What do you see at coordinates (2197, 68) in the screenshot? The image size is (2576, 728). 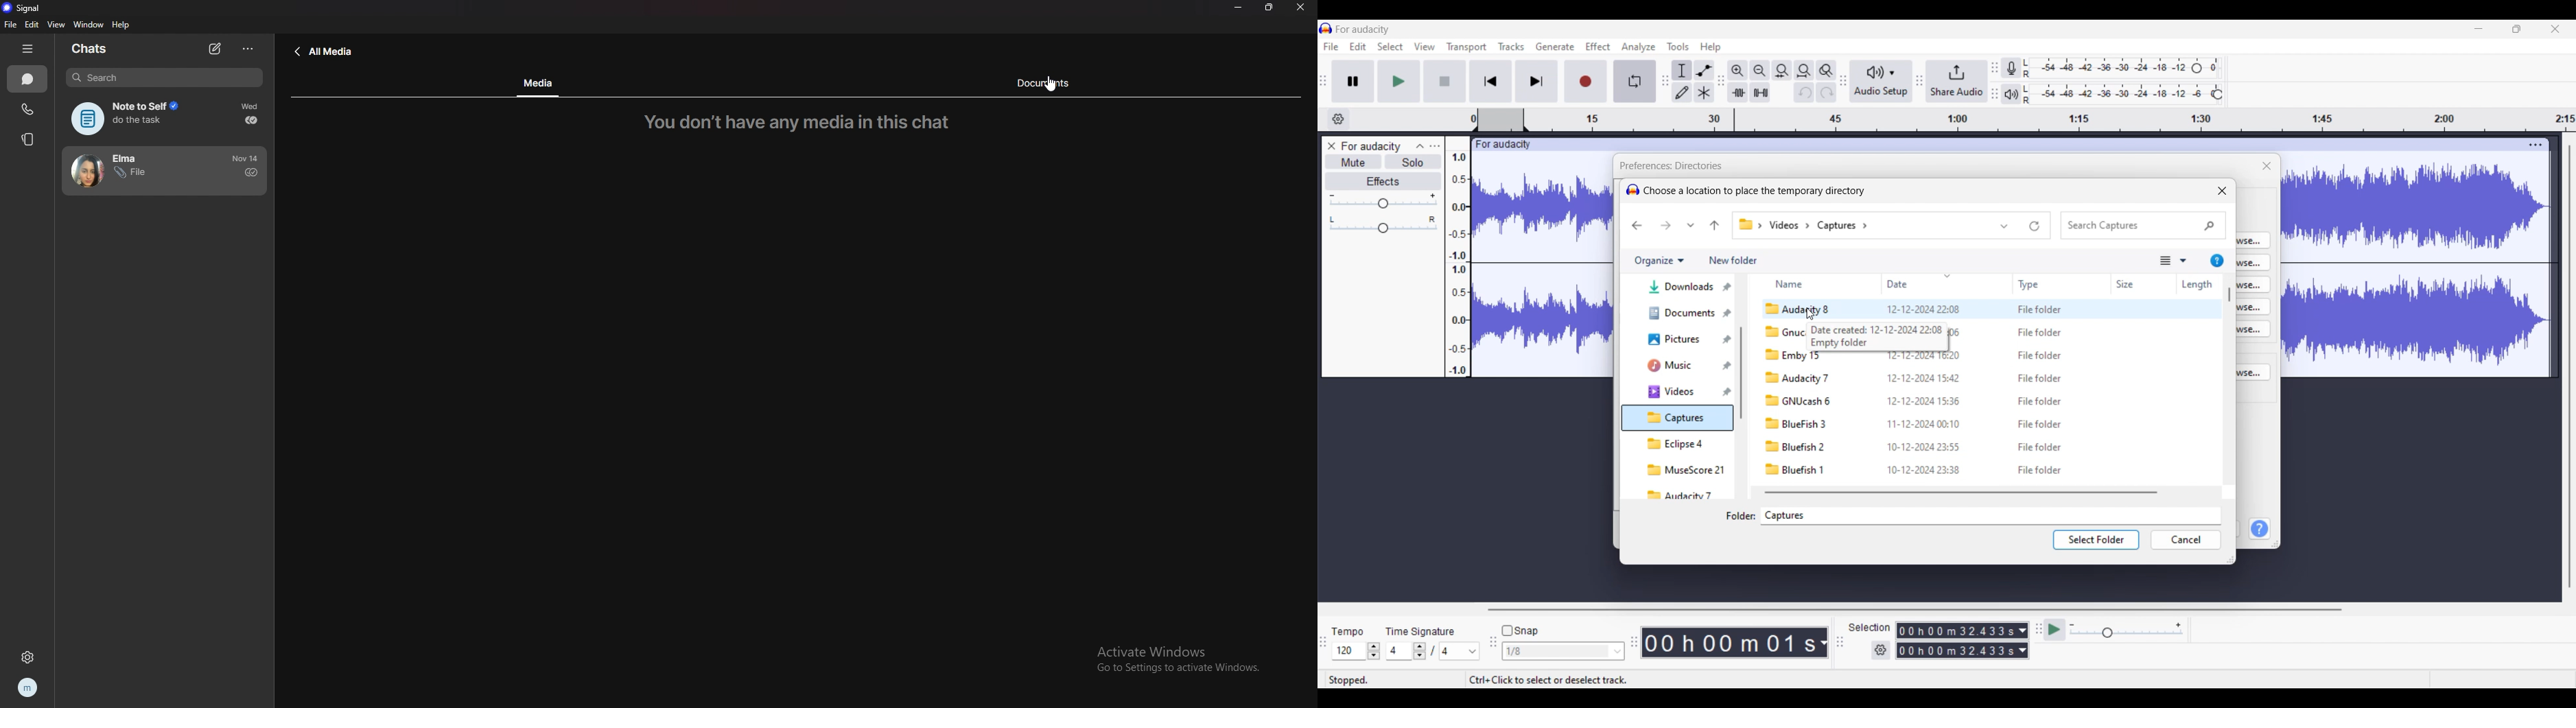 I see `Header to change recording level` at bounding box center [2197, 68].